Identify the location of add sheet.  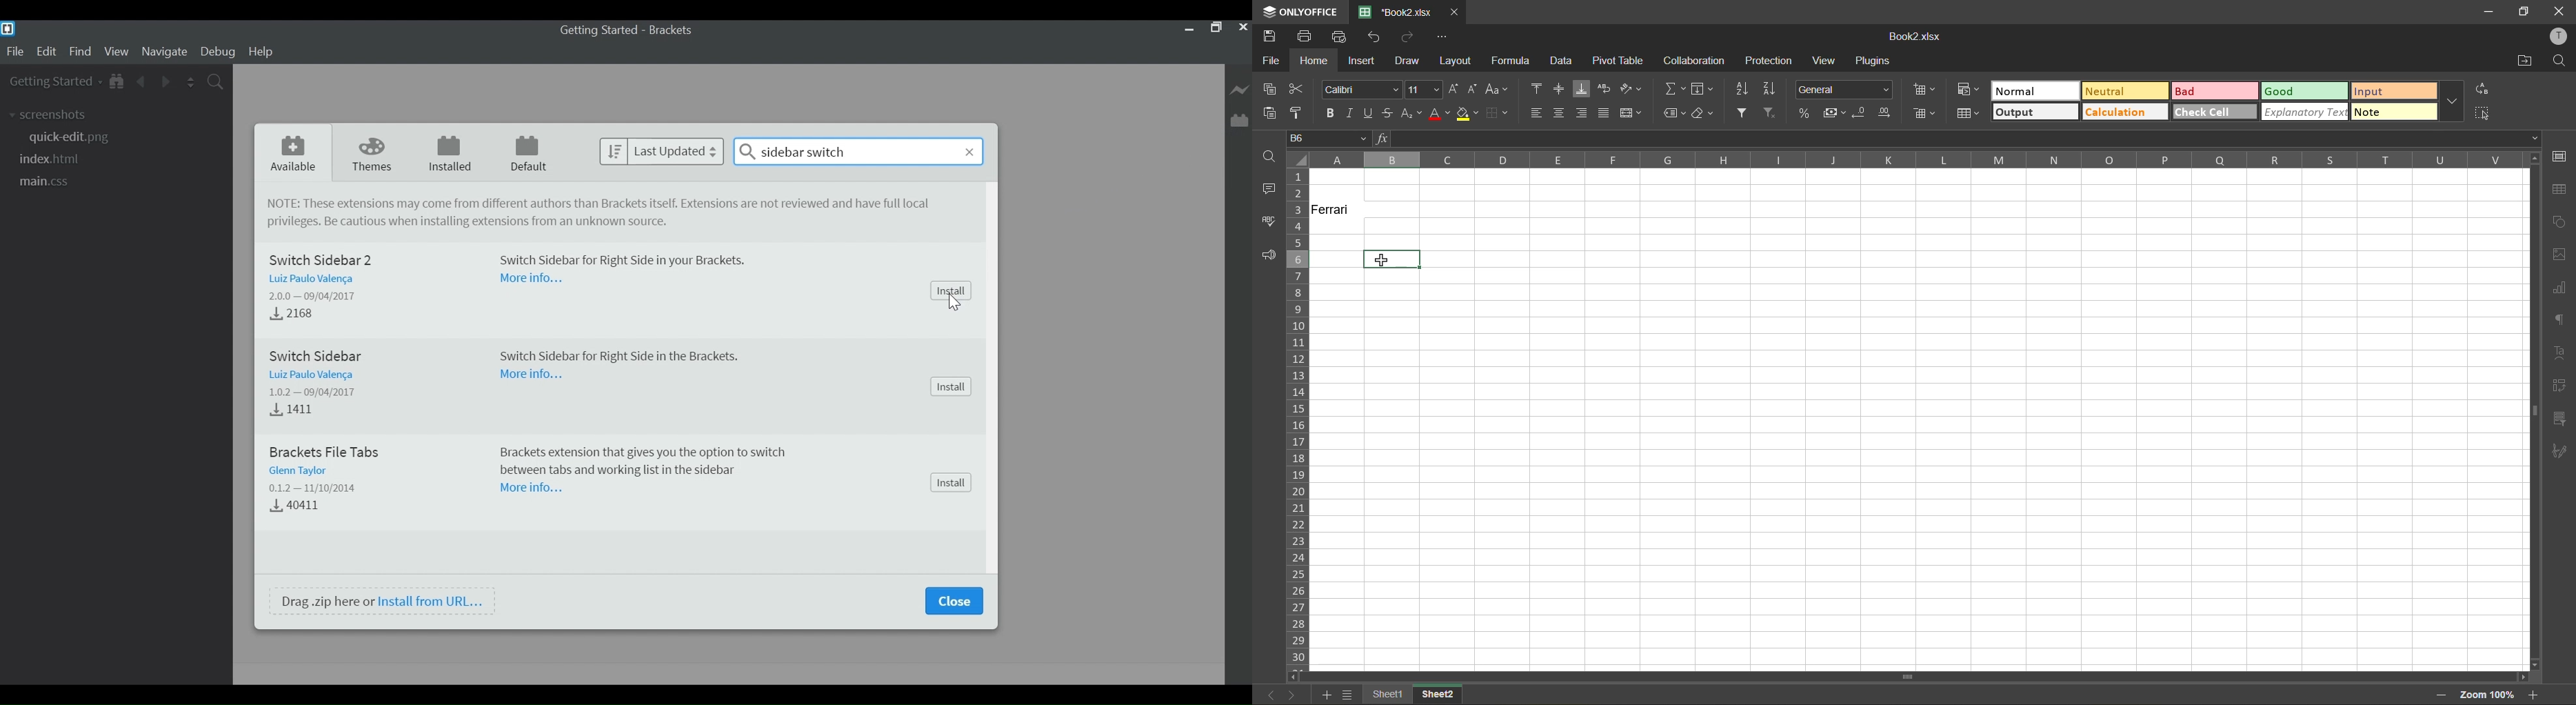
(1324, 695).